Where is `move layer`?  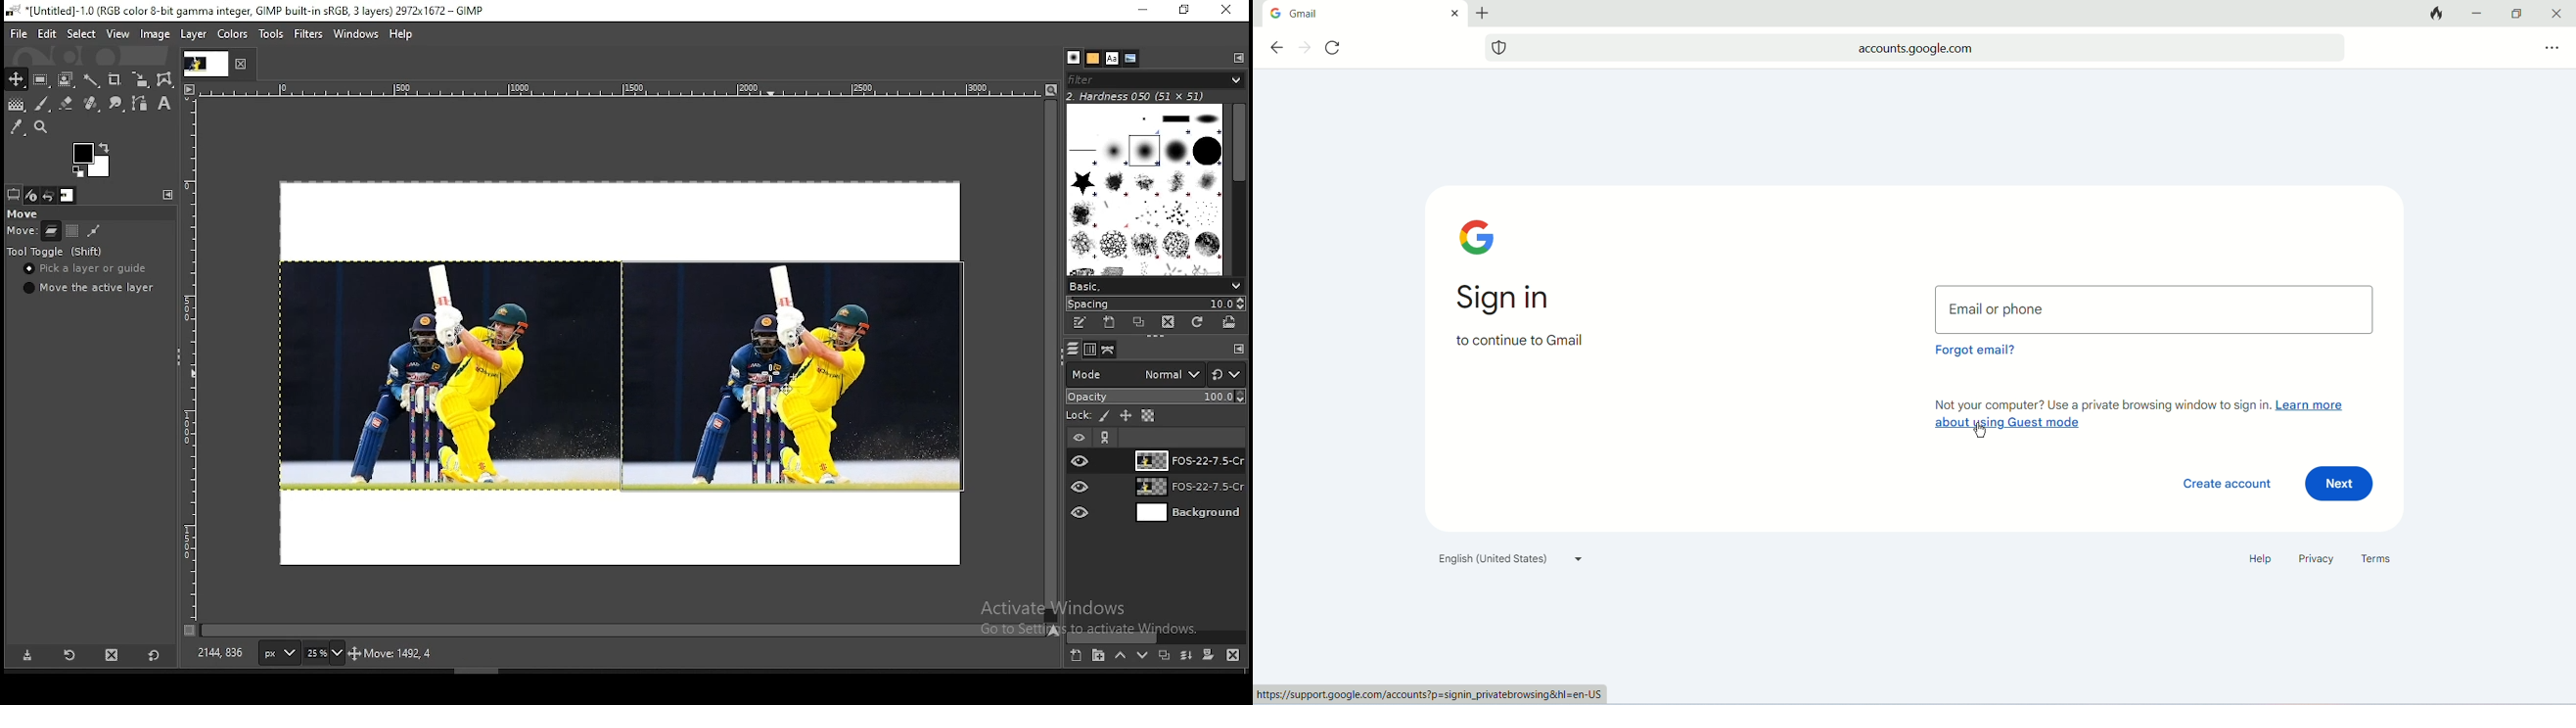
move layer is located at coordinates (51, 231).